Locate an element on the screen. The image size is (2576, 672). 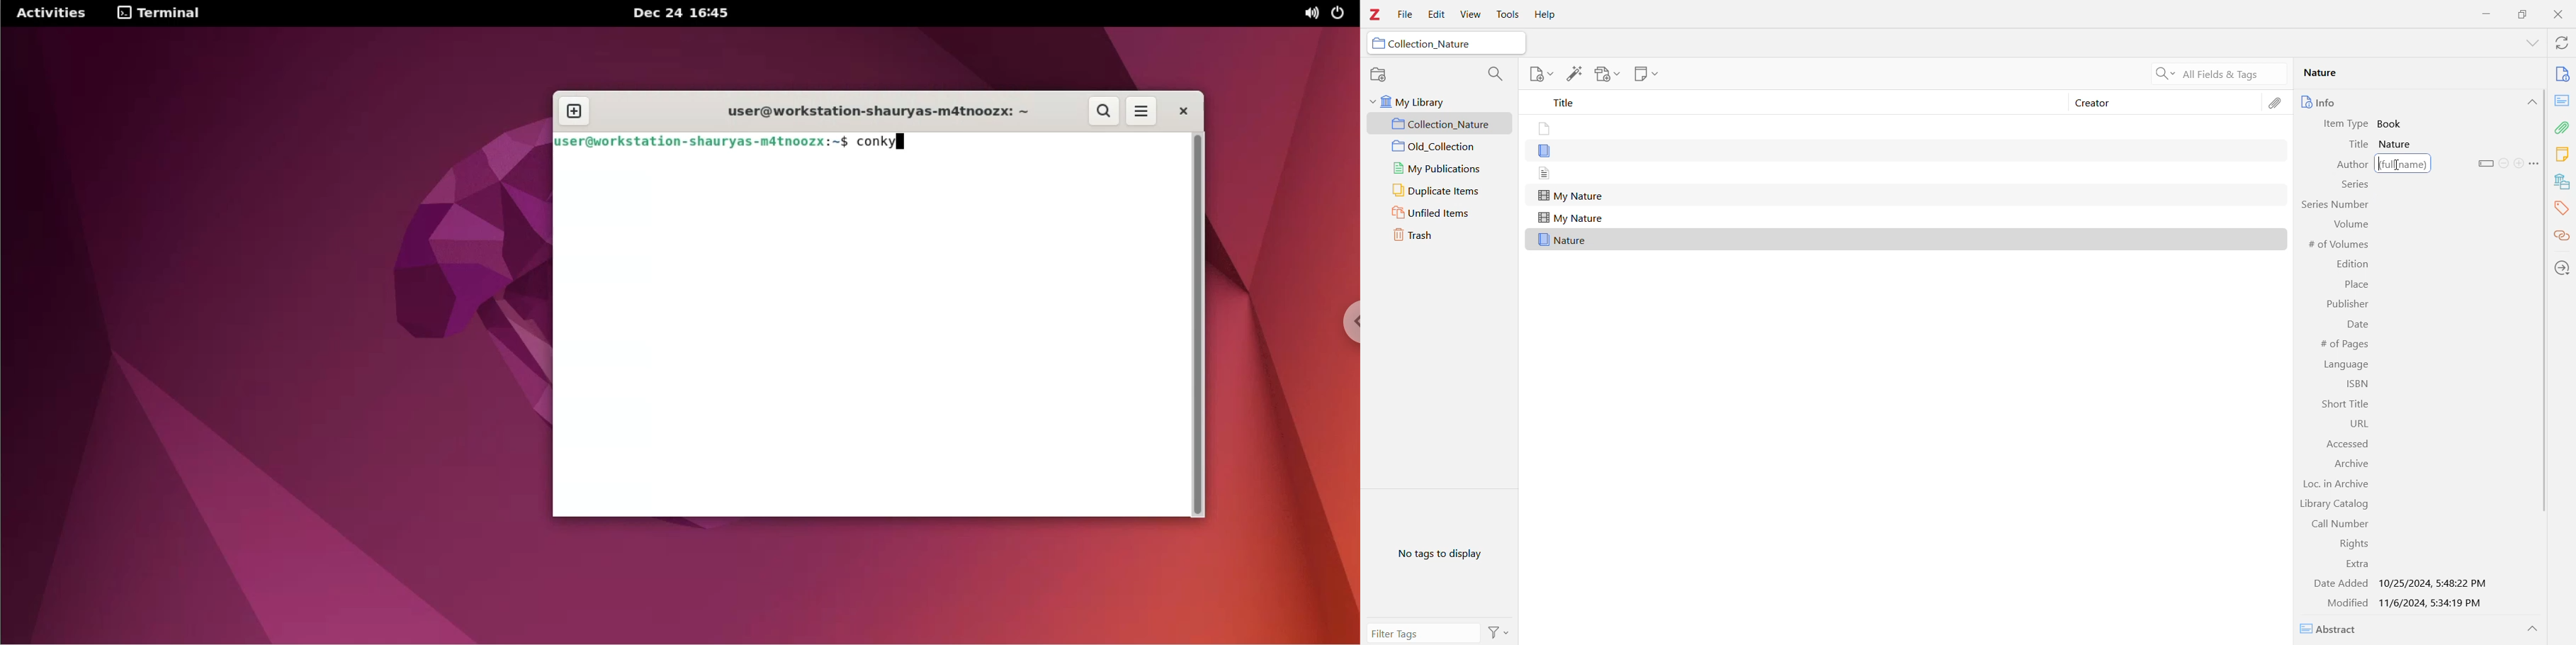
Series Number is located at coordinates (2334, 204).